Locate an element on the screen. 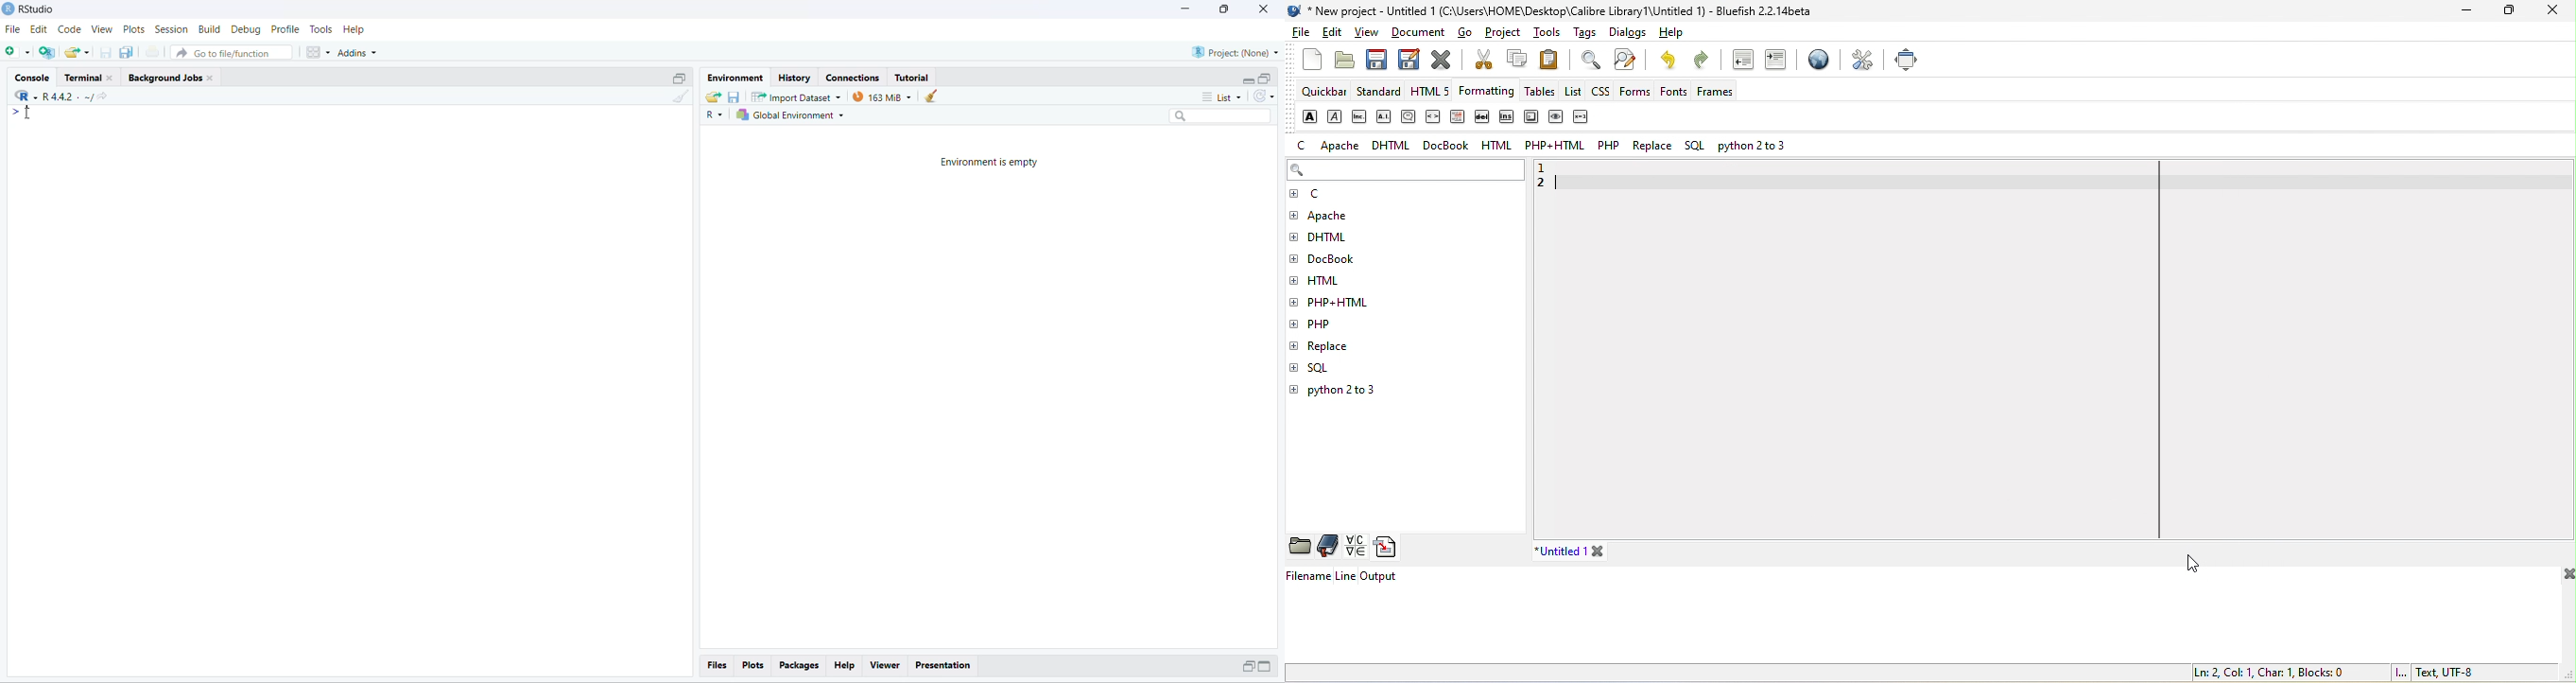  new file is located at coordinates (15, 50).